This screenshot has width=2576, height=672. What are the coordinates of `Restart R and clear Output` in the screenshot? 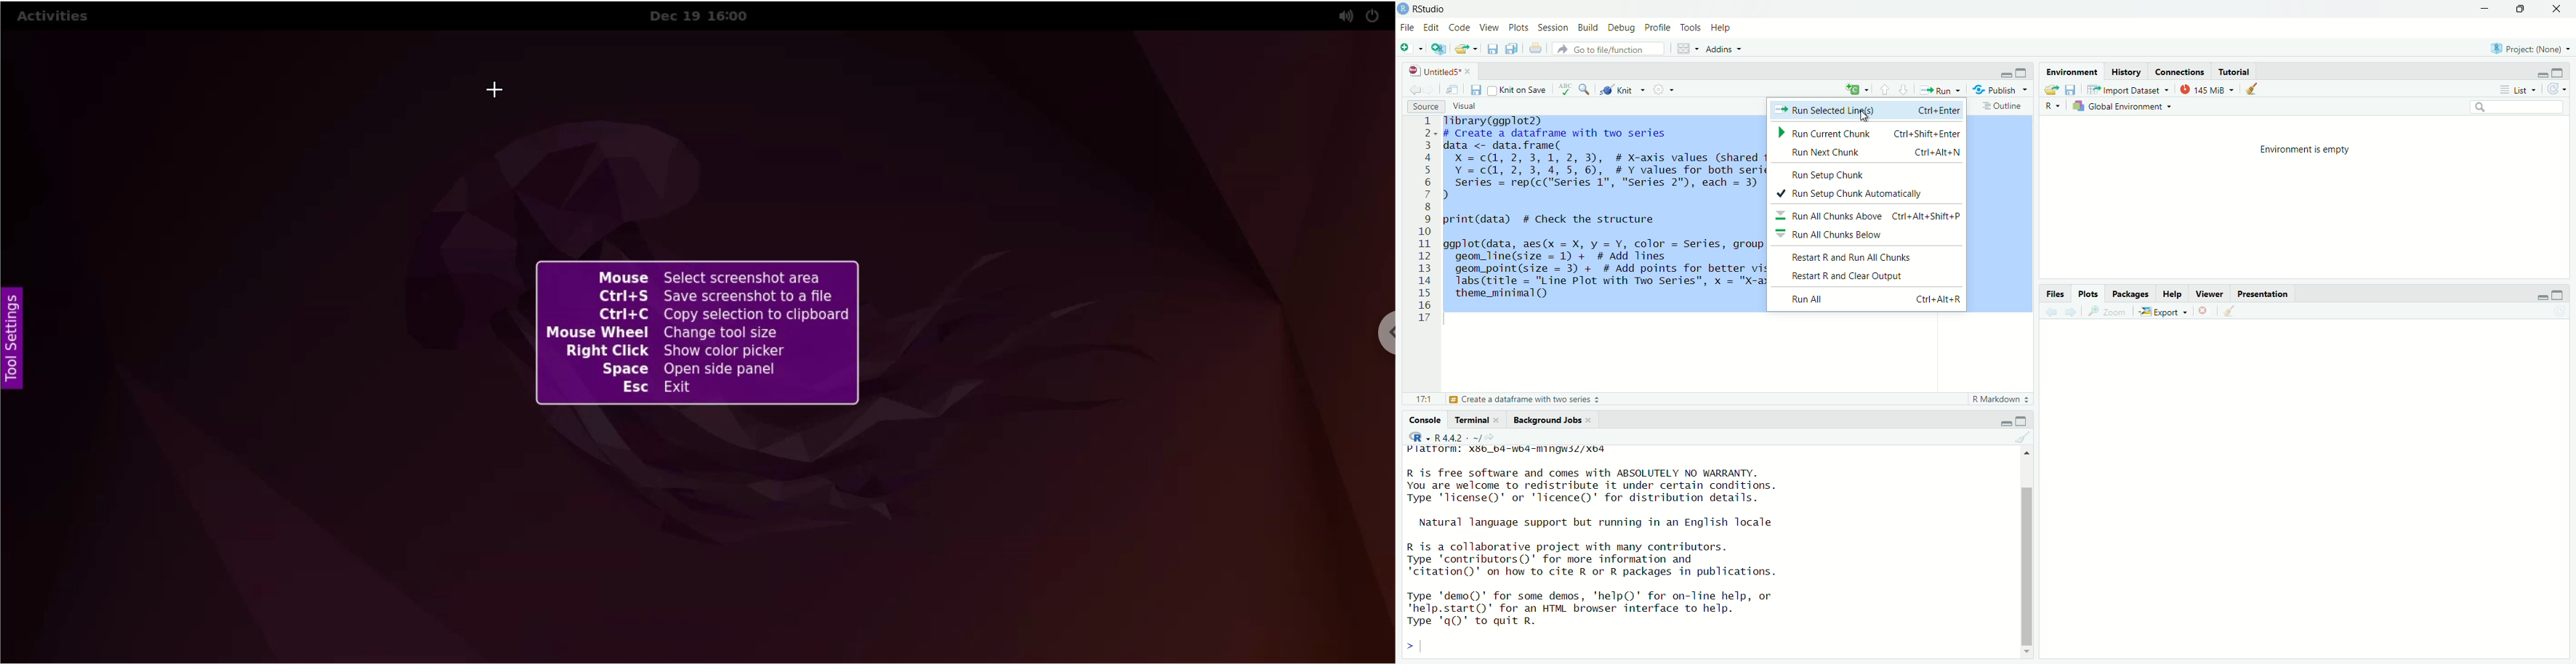 It's located at (1847, 277).